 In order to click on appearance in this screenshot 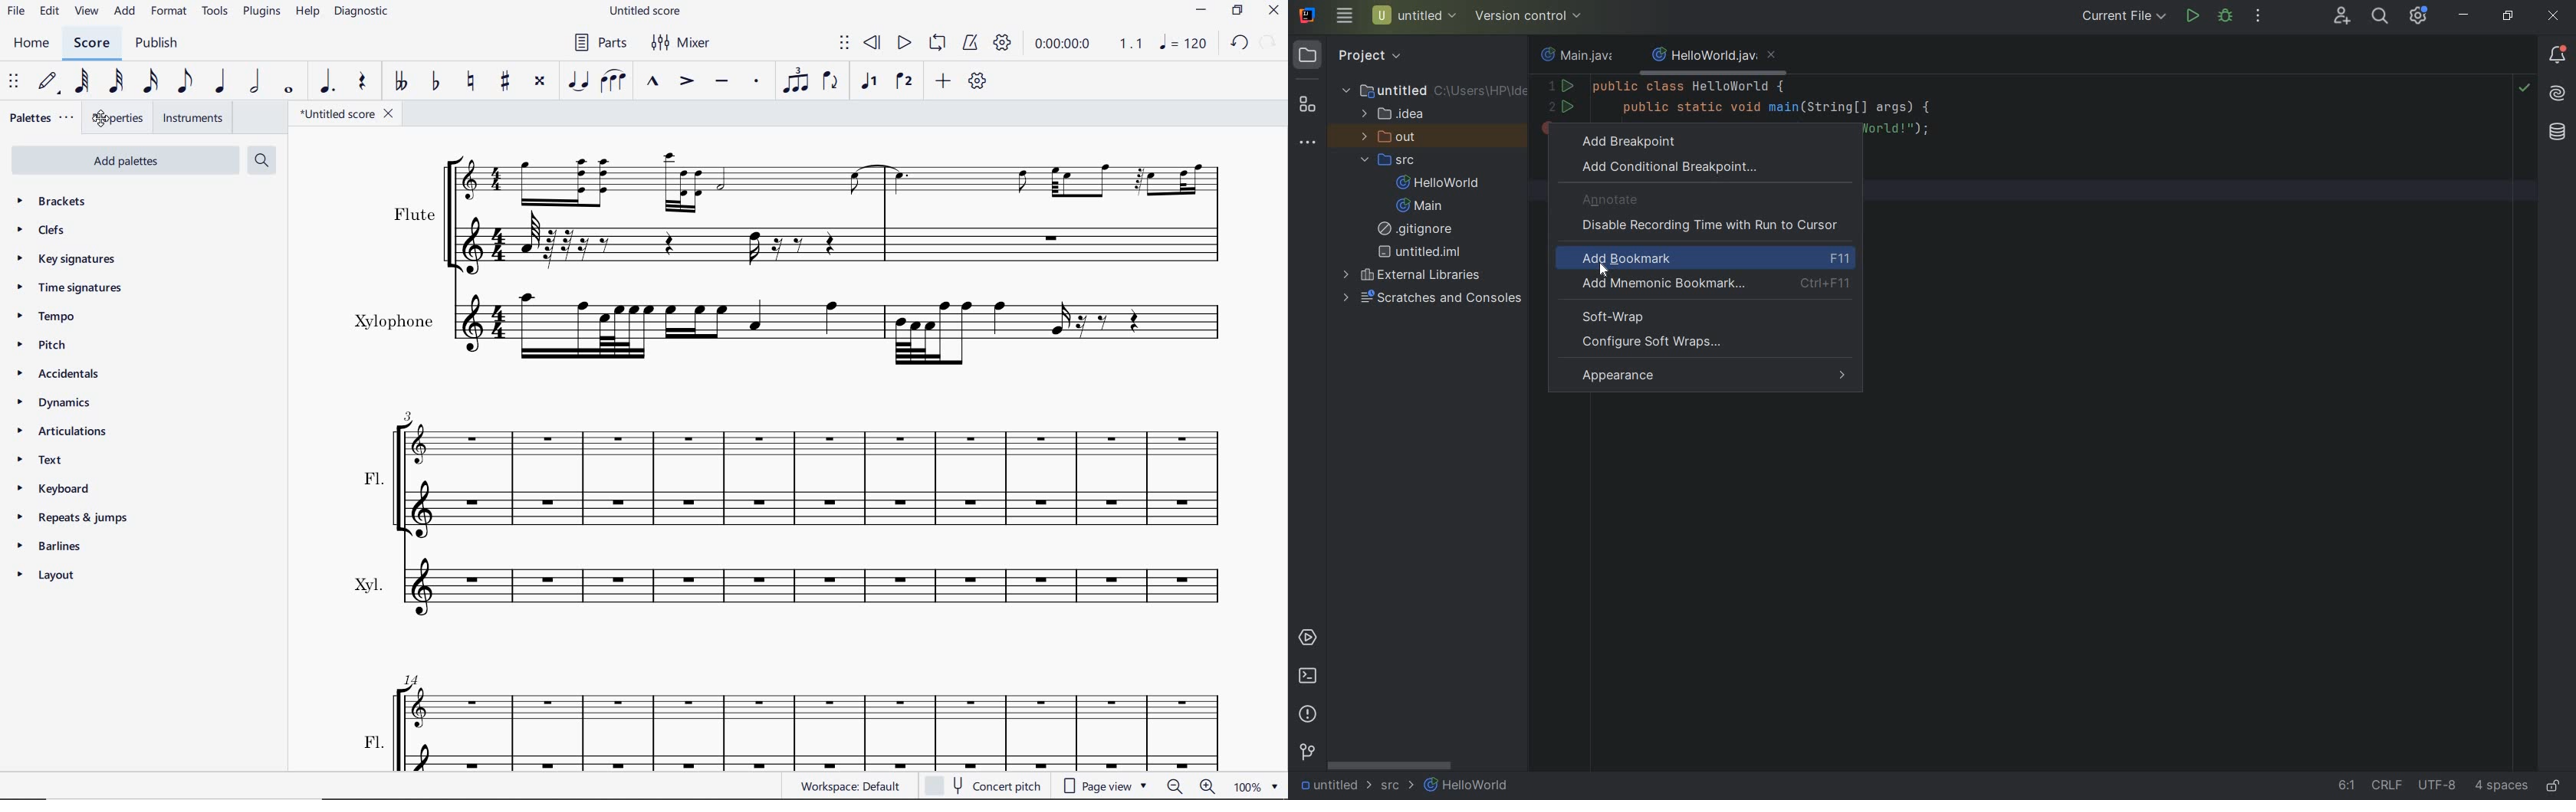, I will do `click(1714, 377)`.